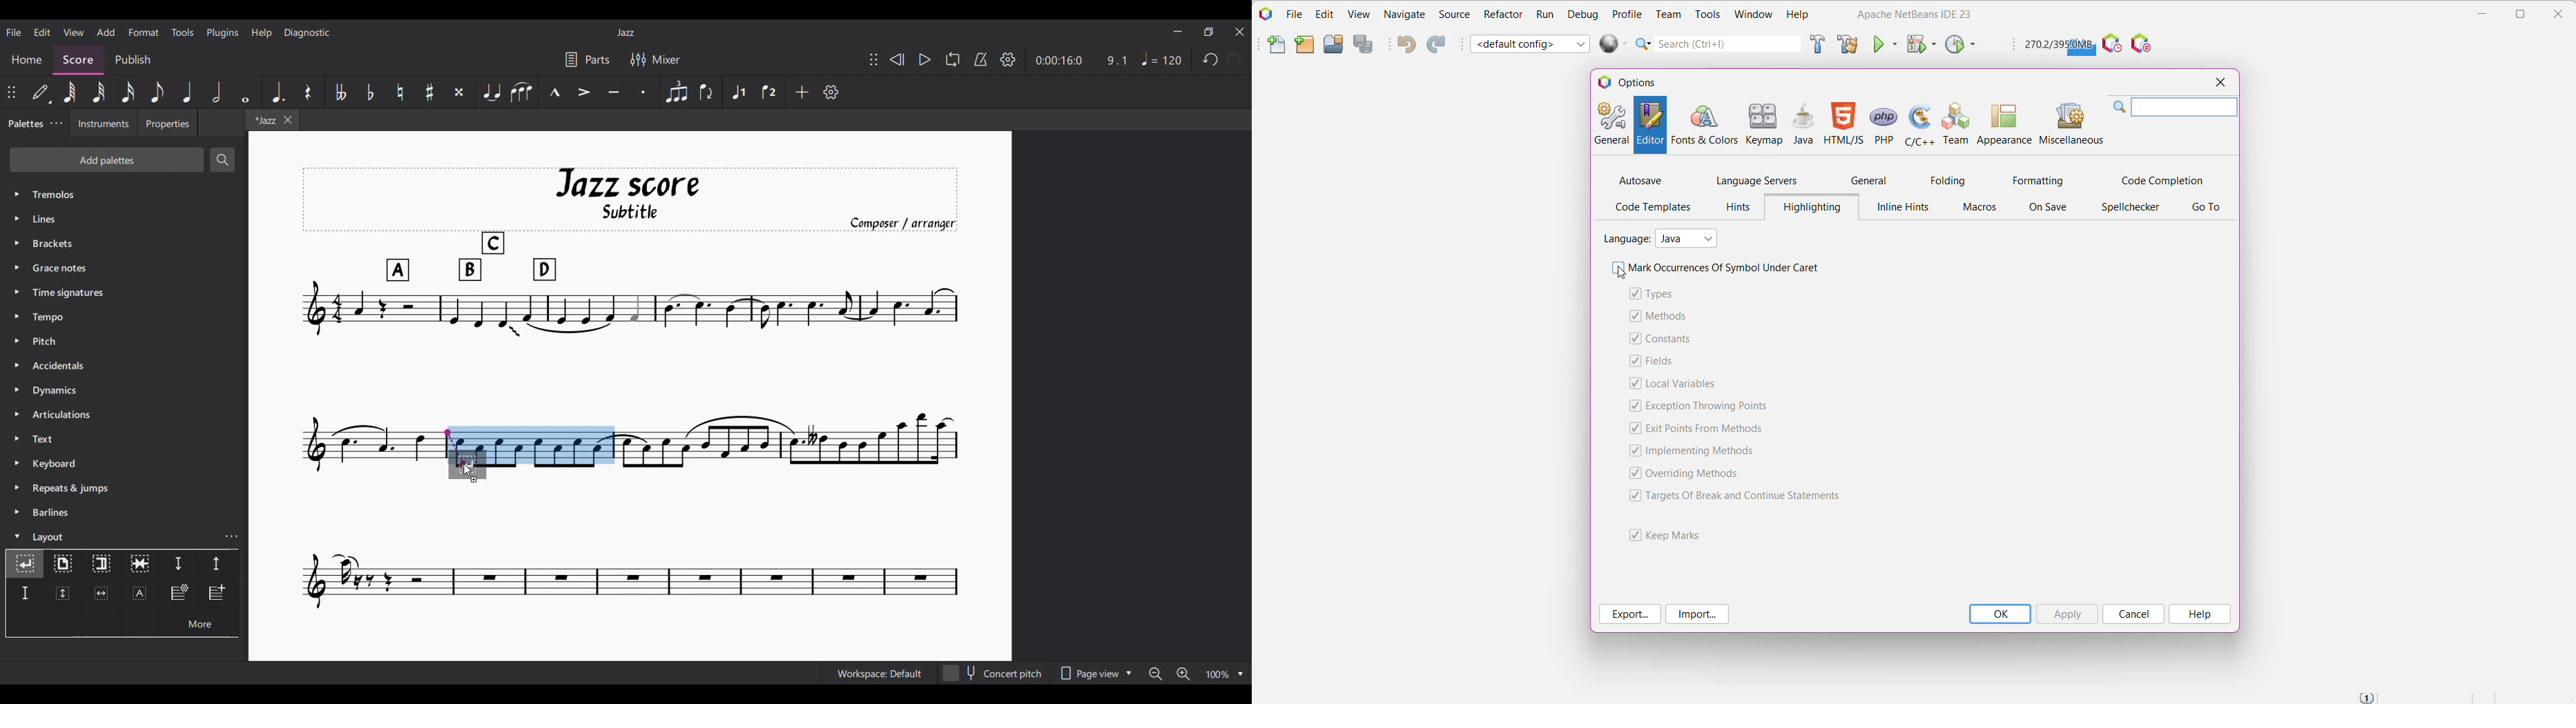 This screenshot has height=728, width=2576. I want to click on Lines, so click(123, 219).